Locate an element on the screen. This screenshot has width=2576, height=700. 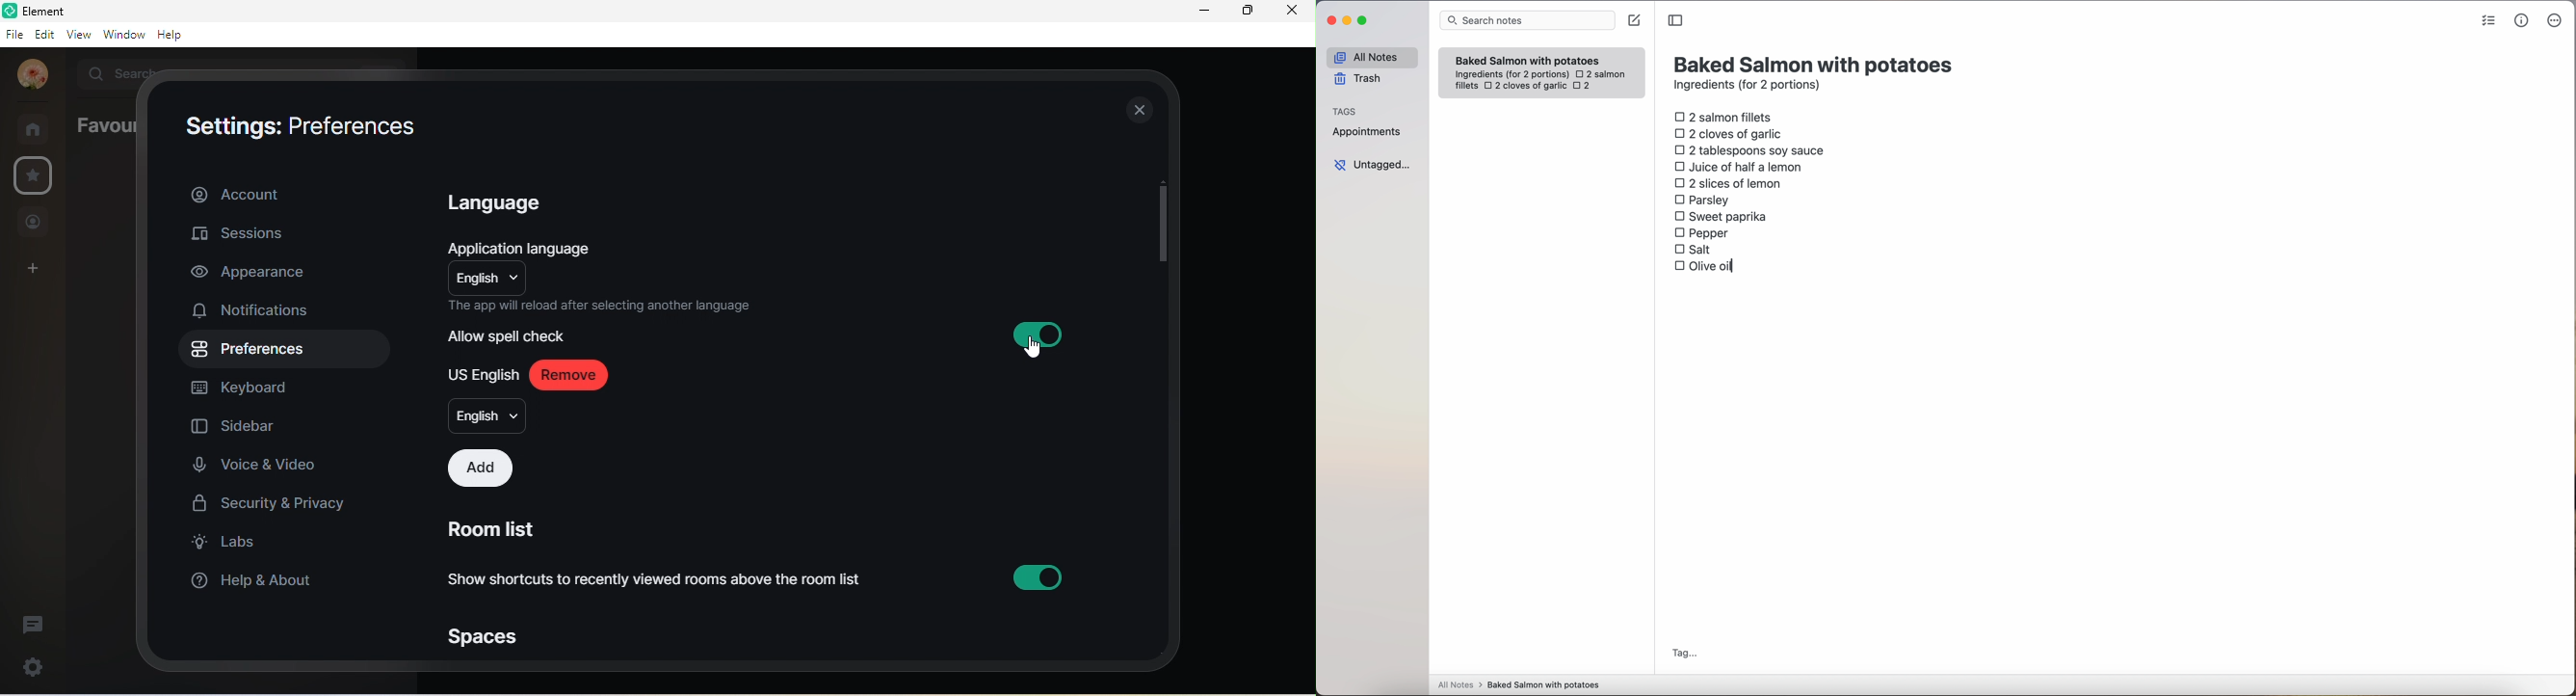
toggle sidebar is located at coordinates (1677, 21).